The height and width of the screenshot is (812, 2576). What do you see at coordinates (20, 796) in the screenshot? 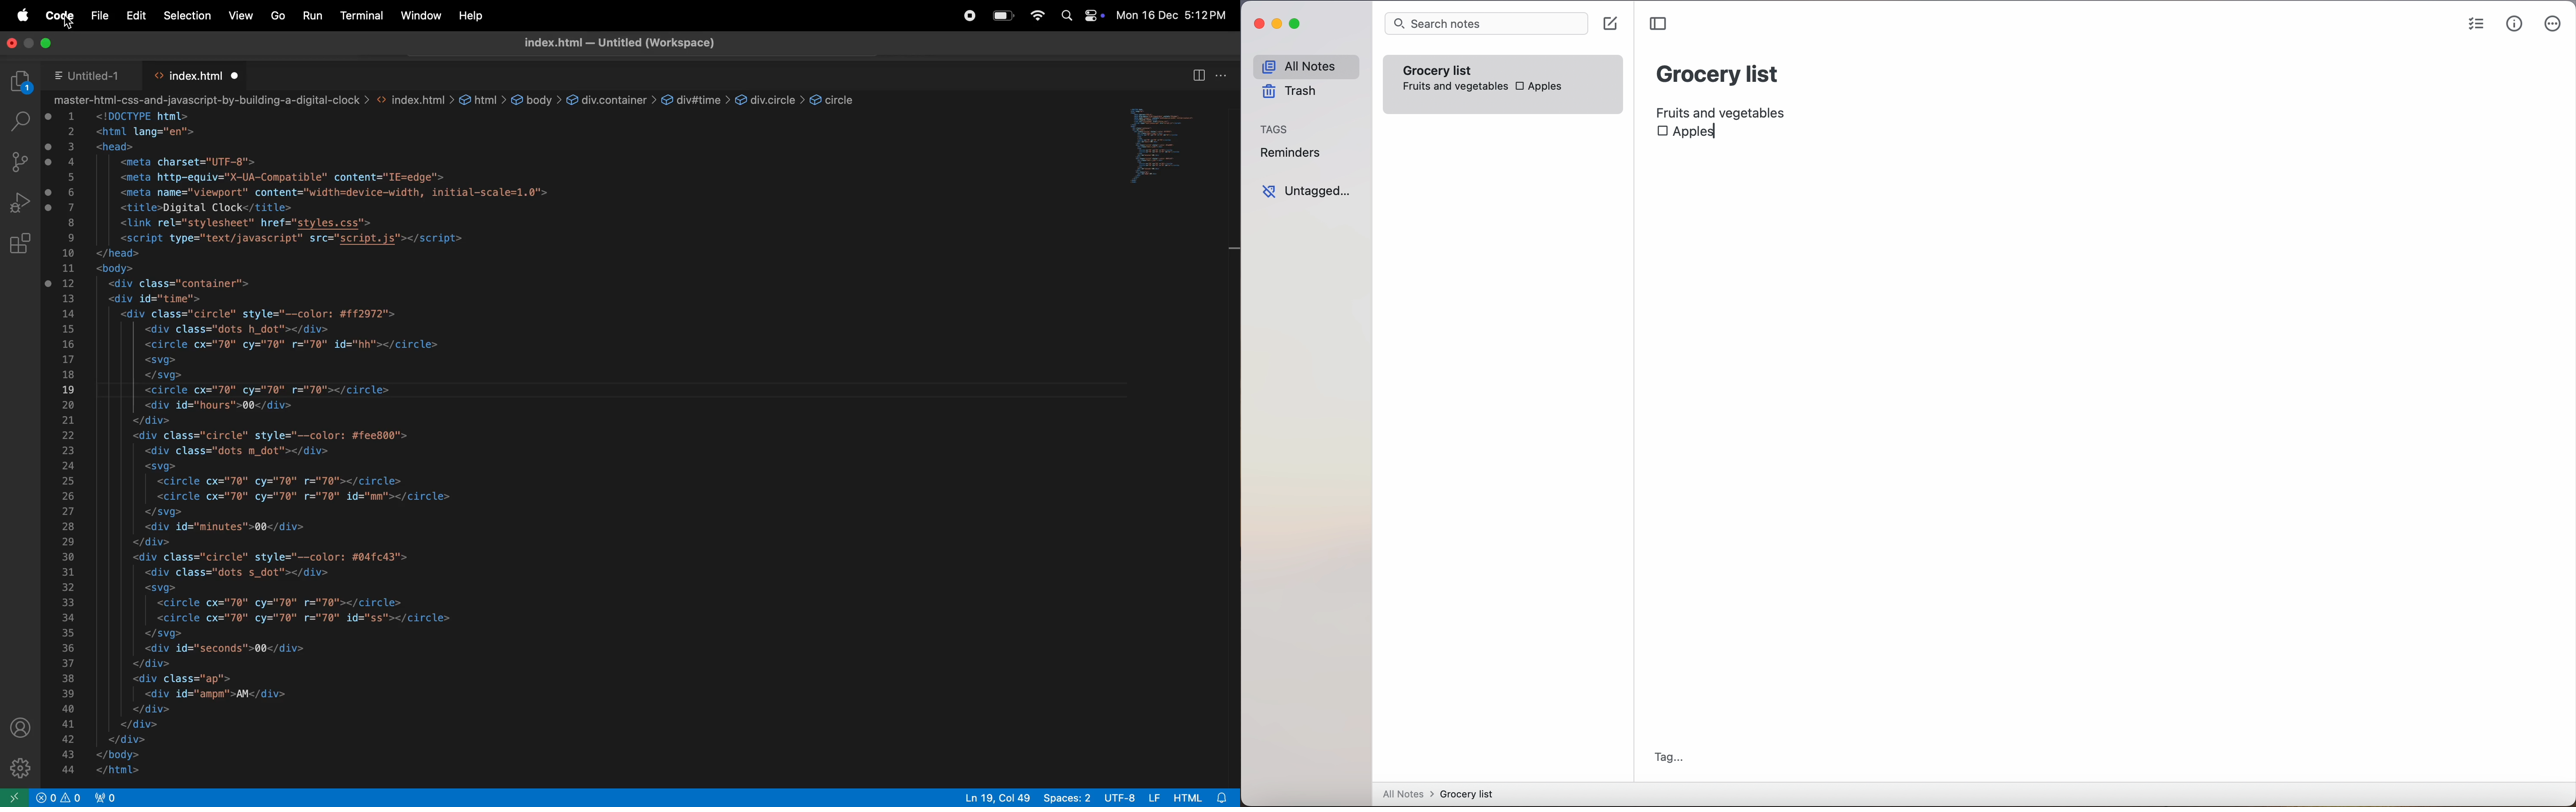
I see `open remote window` at bounding box center [20, 796].